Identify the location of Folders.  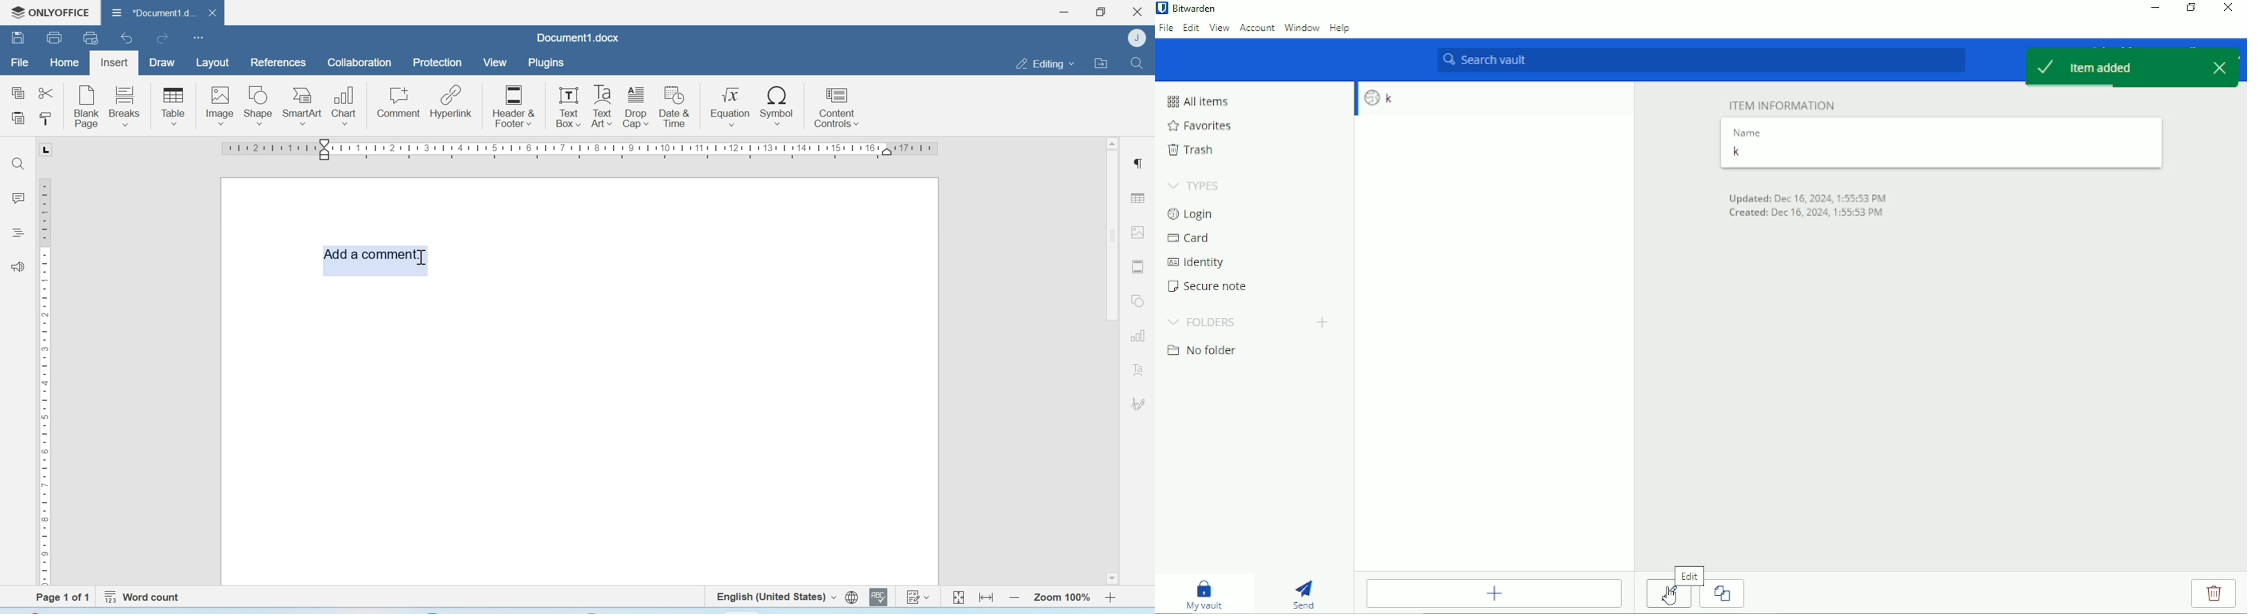
(1205, 320).